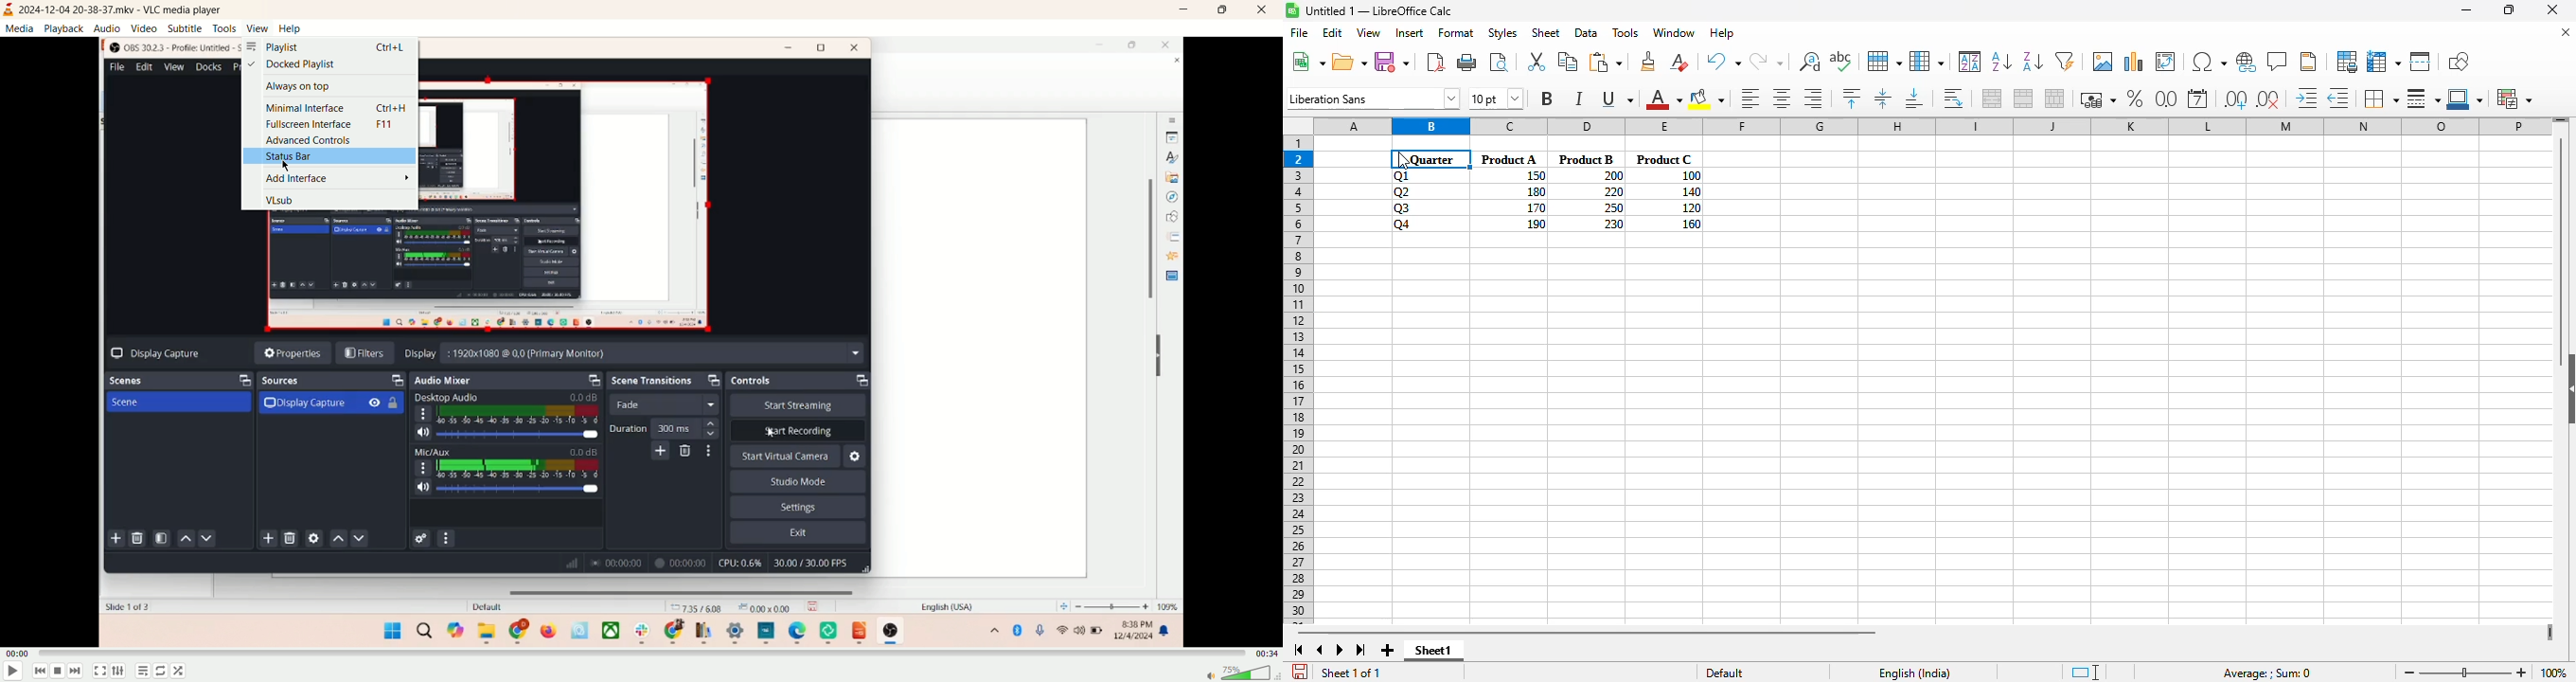  I want to click on freeze rows and columns, so click(2384, 62).